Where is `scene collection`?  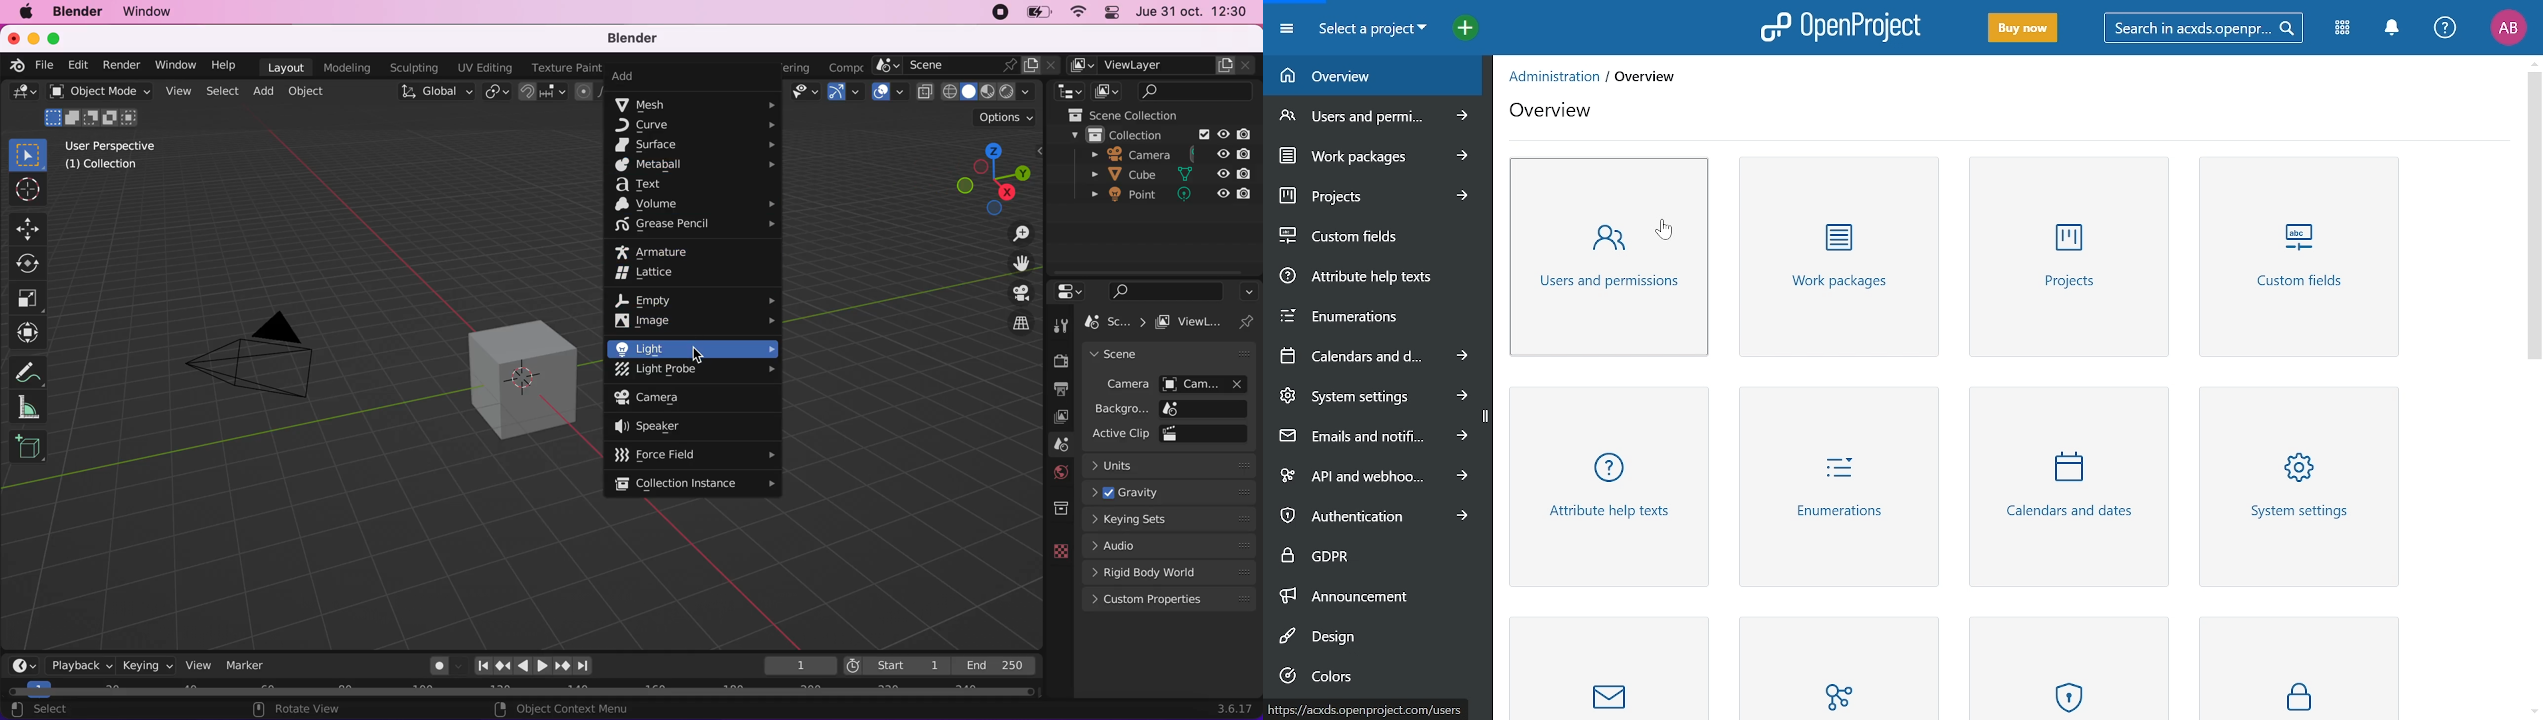 scene collection is located at coordinates (1119, 114).